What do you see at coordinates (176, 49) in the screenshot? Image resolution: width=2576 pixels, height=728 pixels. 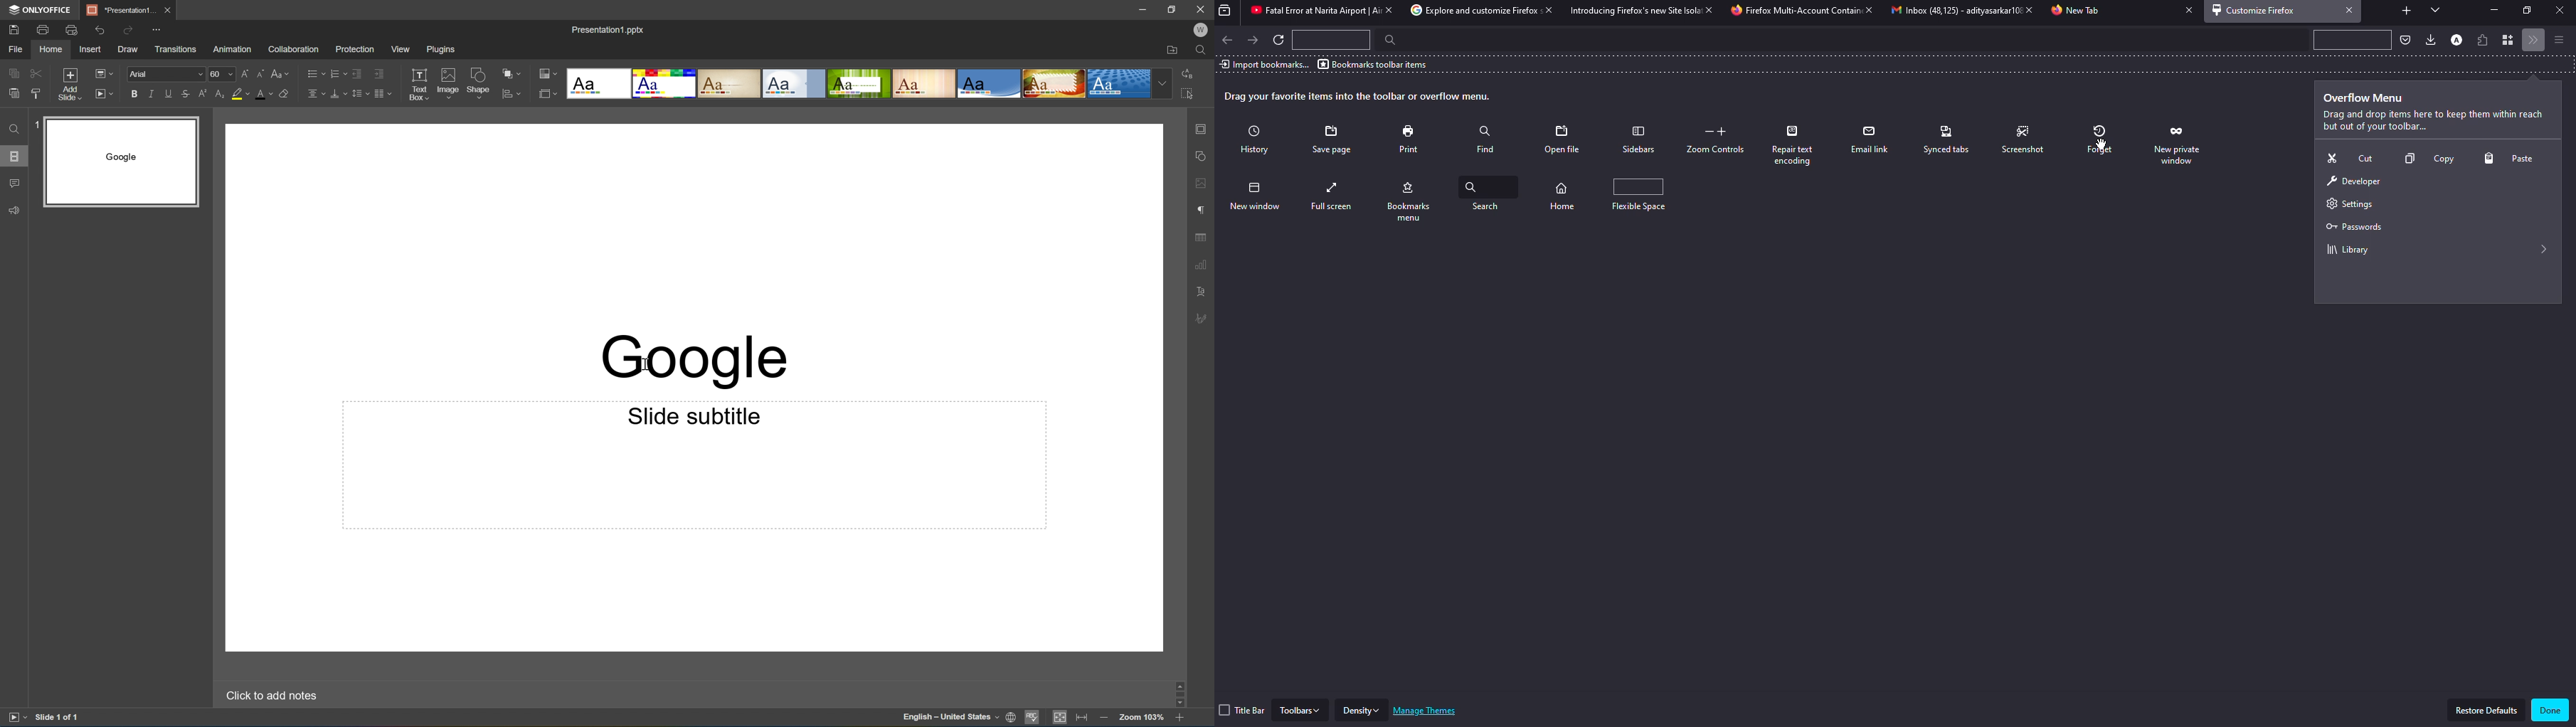 I see `Transitions` at bounding box center [176, 49].